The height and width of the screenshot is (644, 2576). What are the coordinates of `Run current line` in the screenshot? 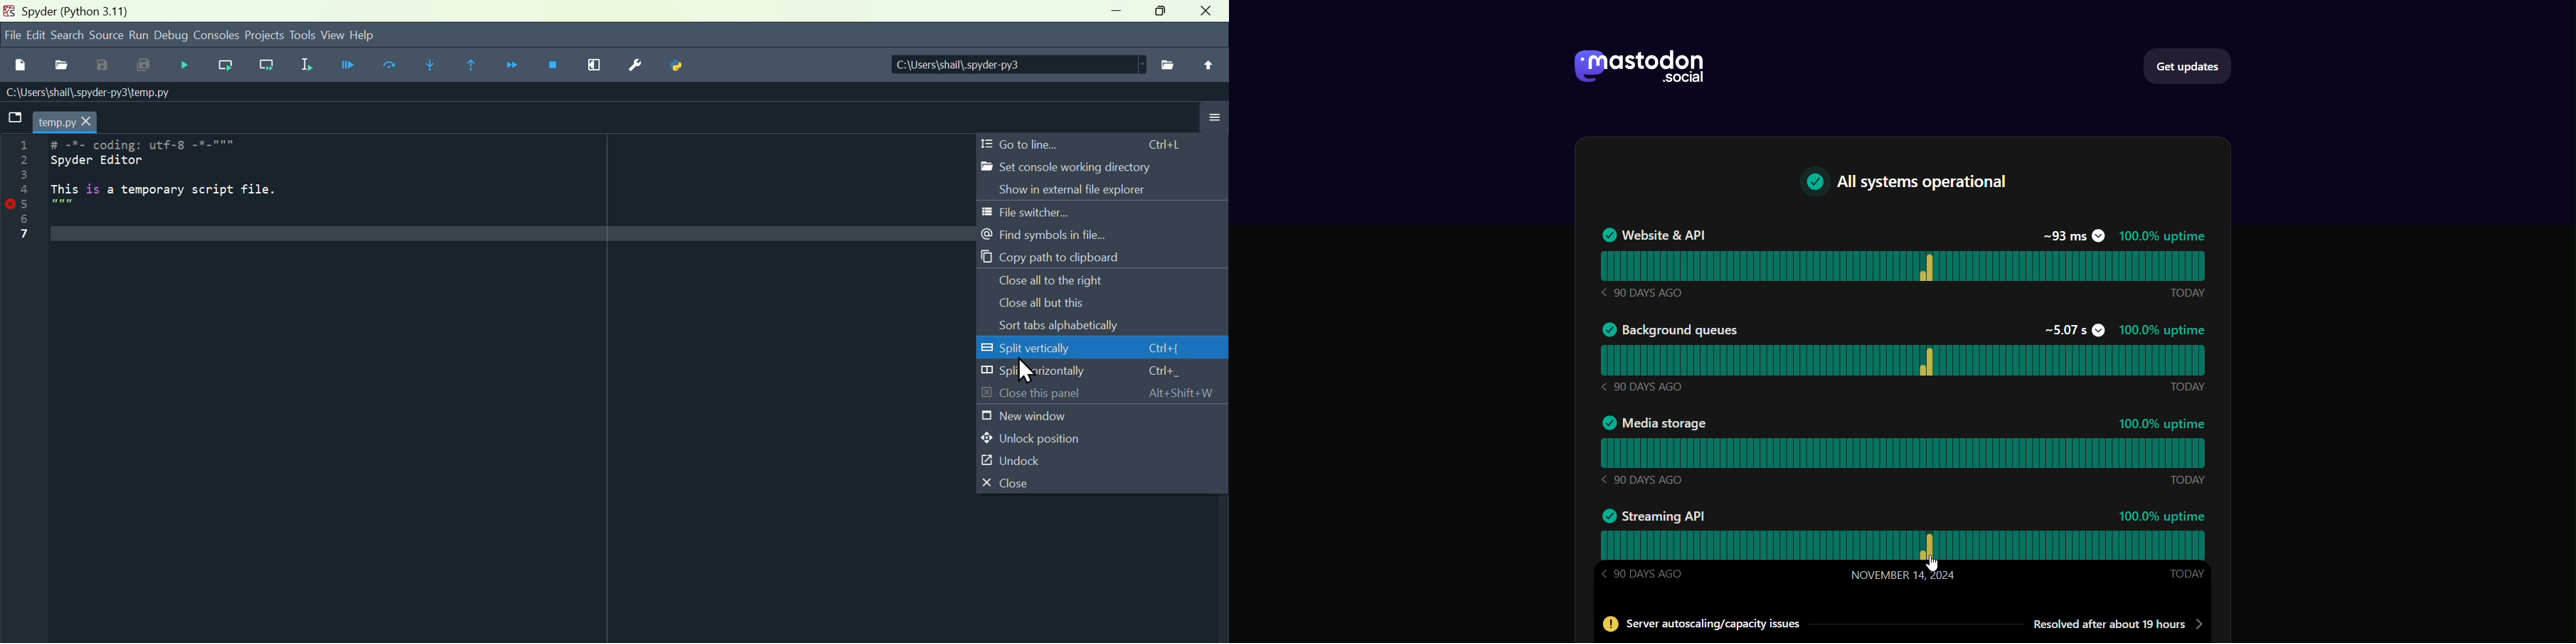 It's located at (226, 70).